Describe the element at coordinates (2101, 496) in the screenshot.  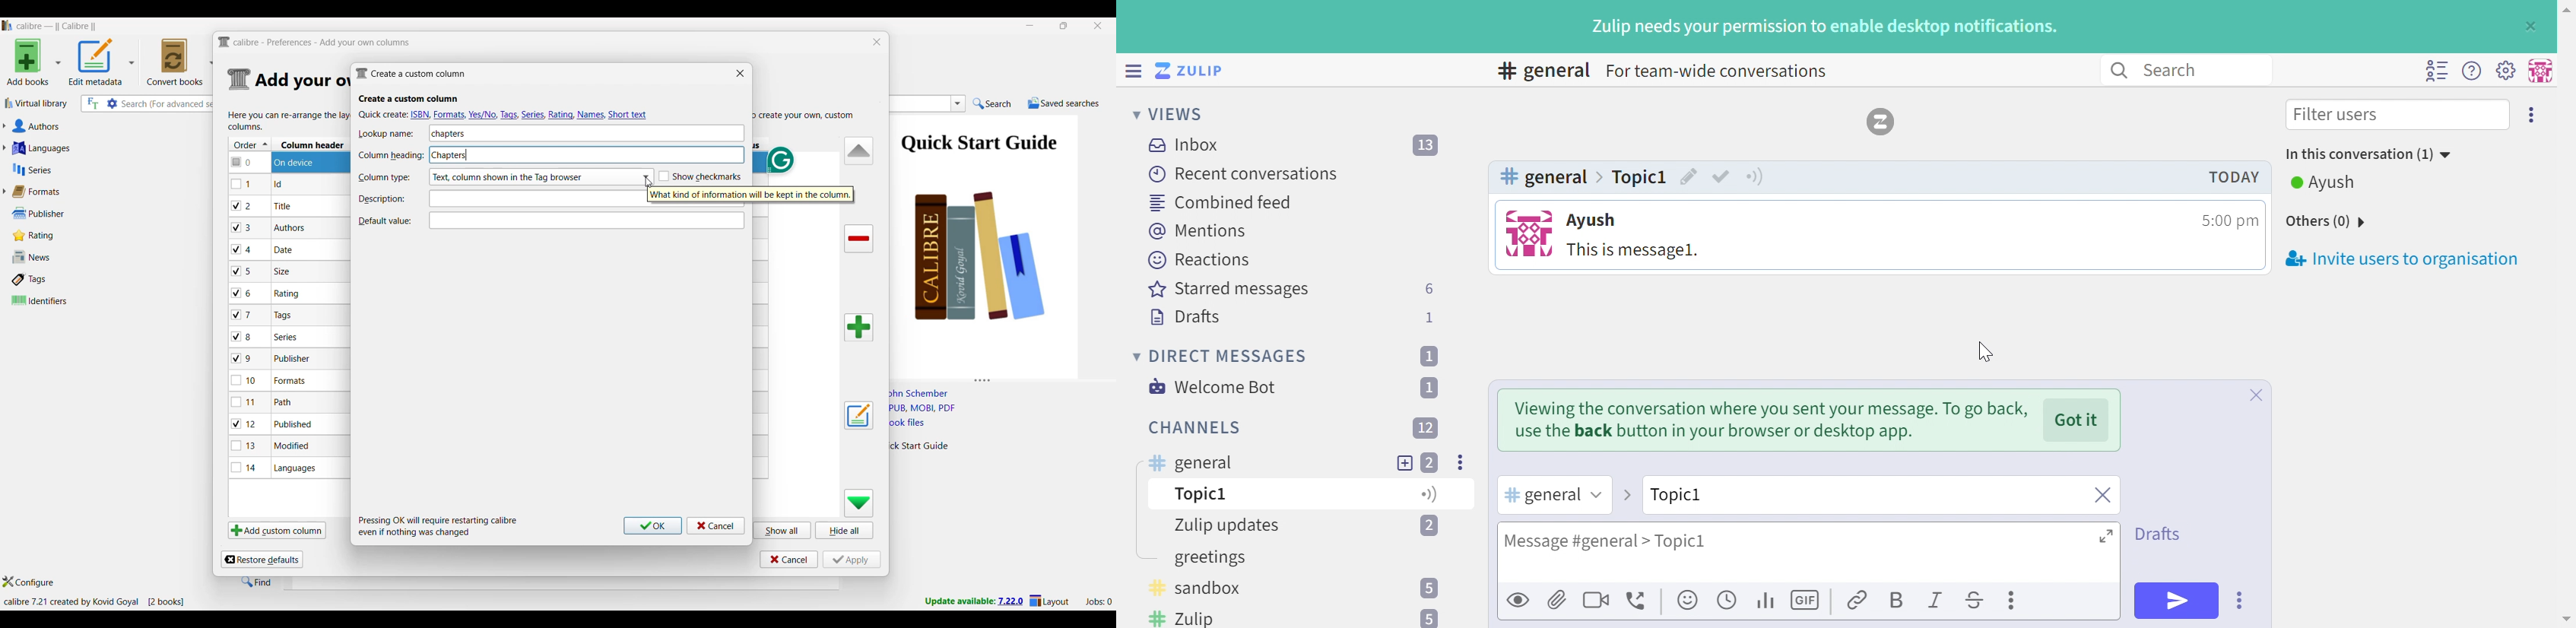
I see `close` at that location.